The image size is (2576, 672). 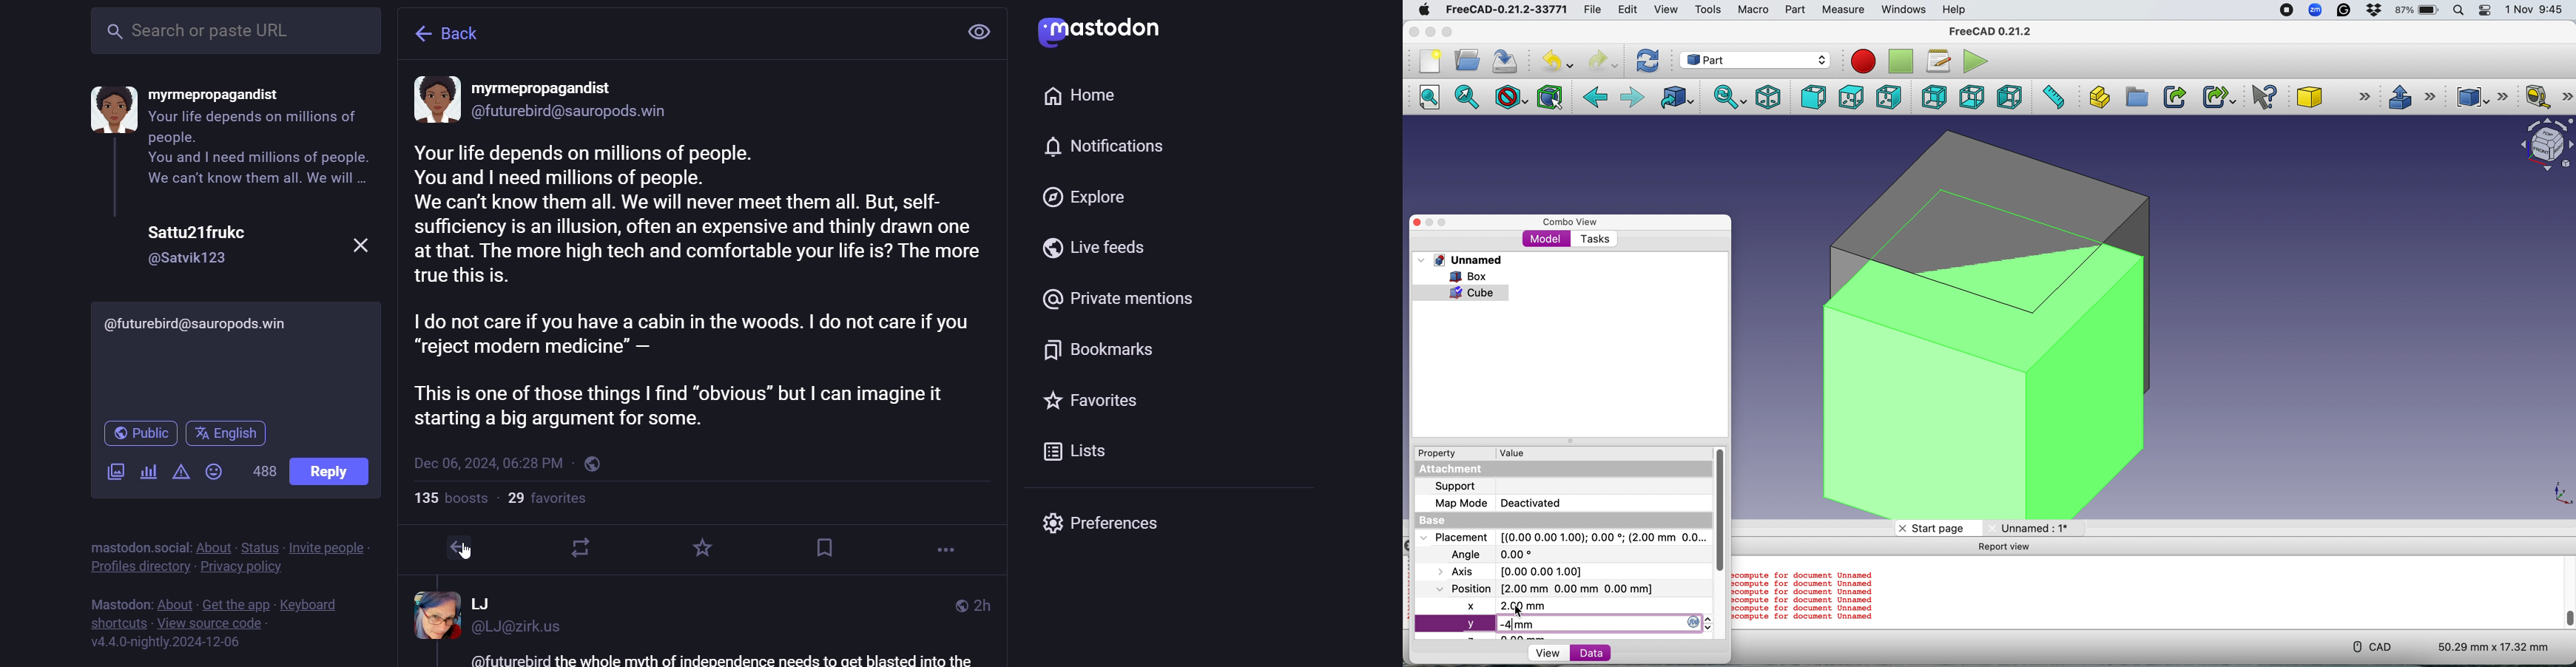 I want to click on Left, so click(x=2009, y=97).